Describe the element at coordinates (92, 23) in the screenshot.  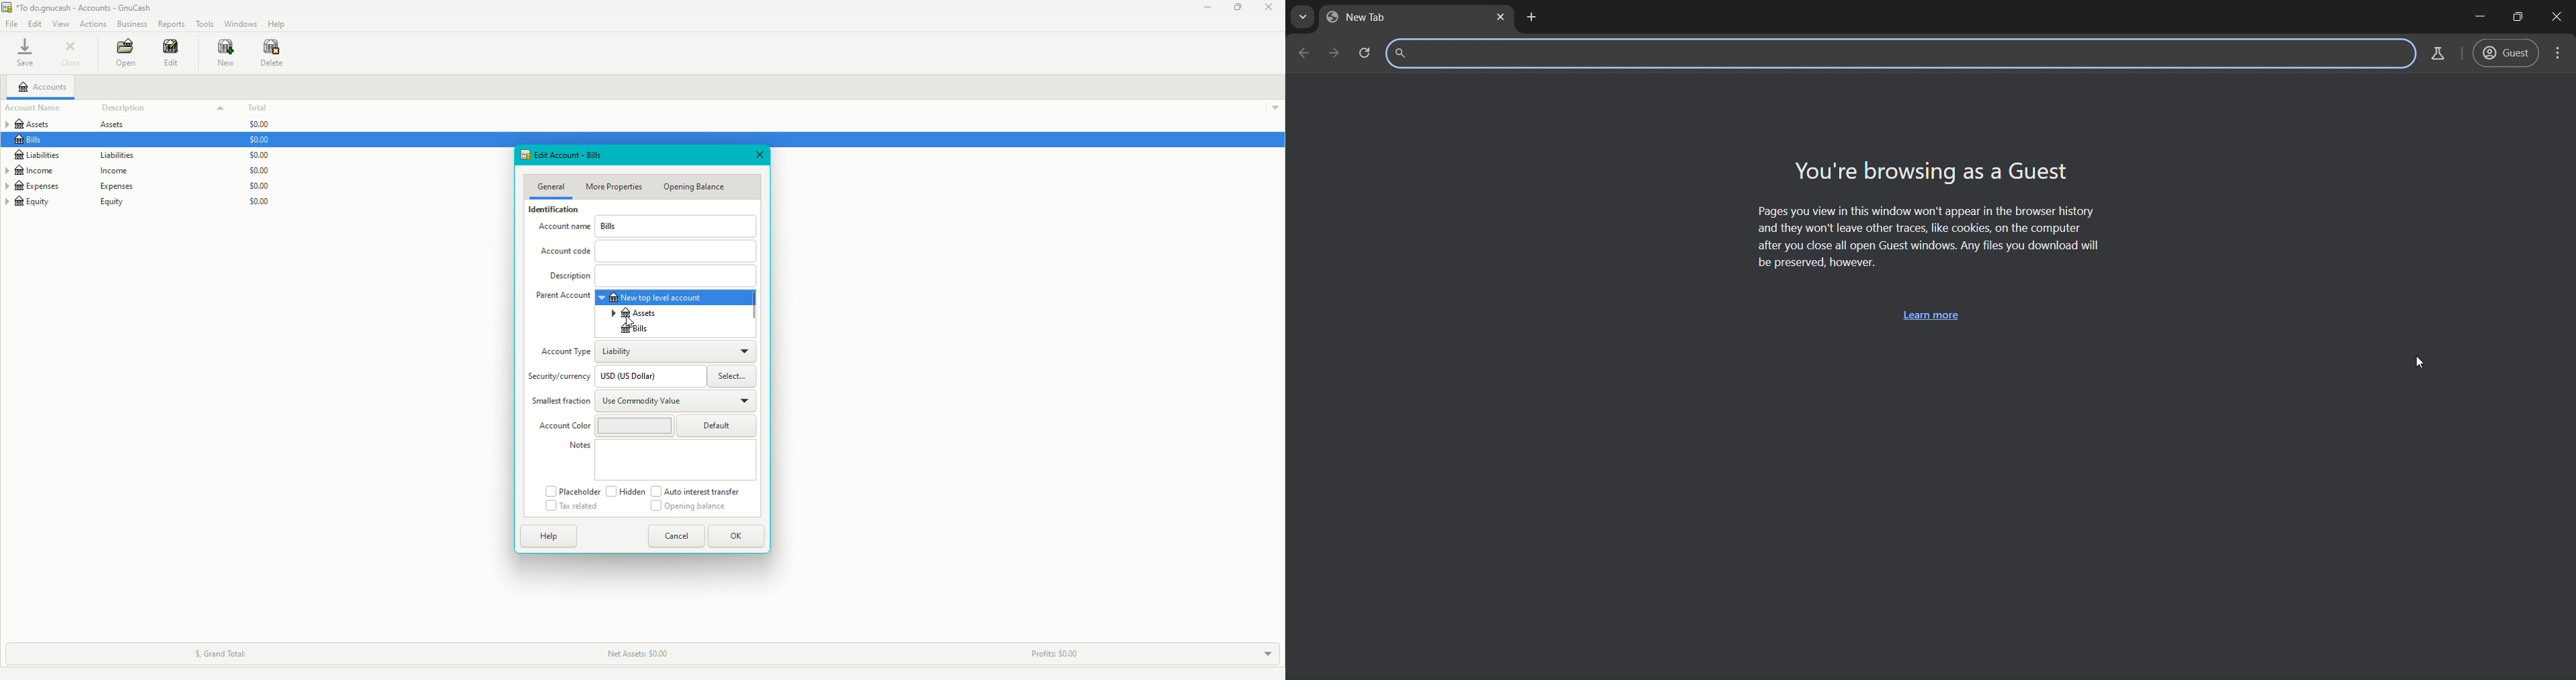
I see `Actions` at that location.